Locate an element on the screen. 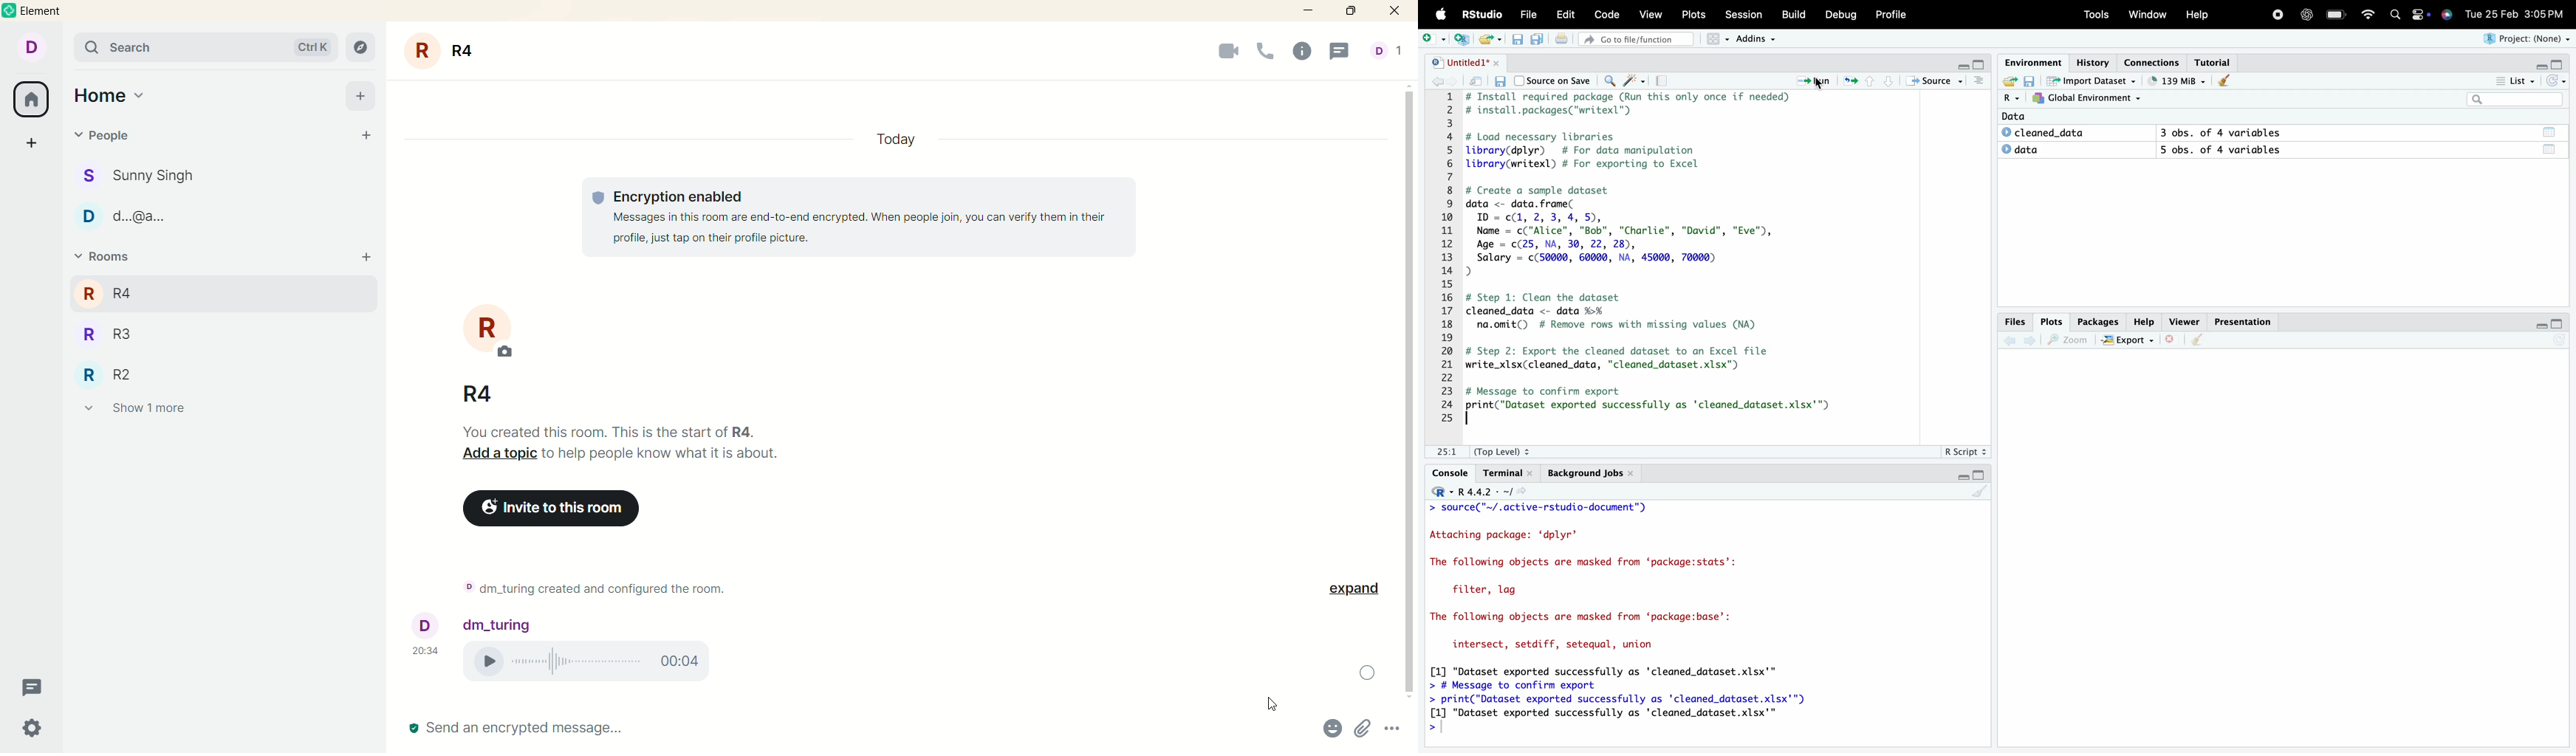  Plots is located at coordinates (2053, 320).